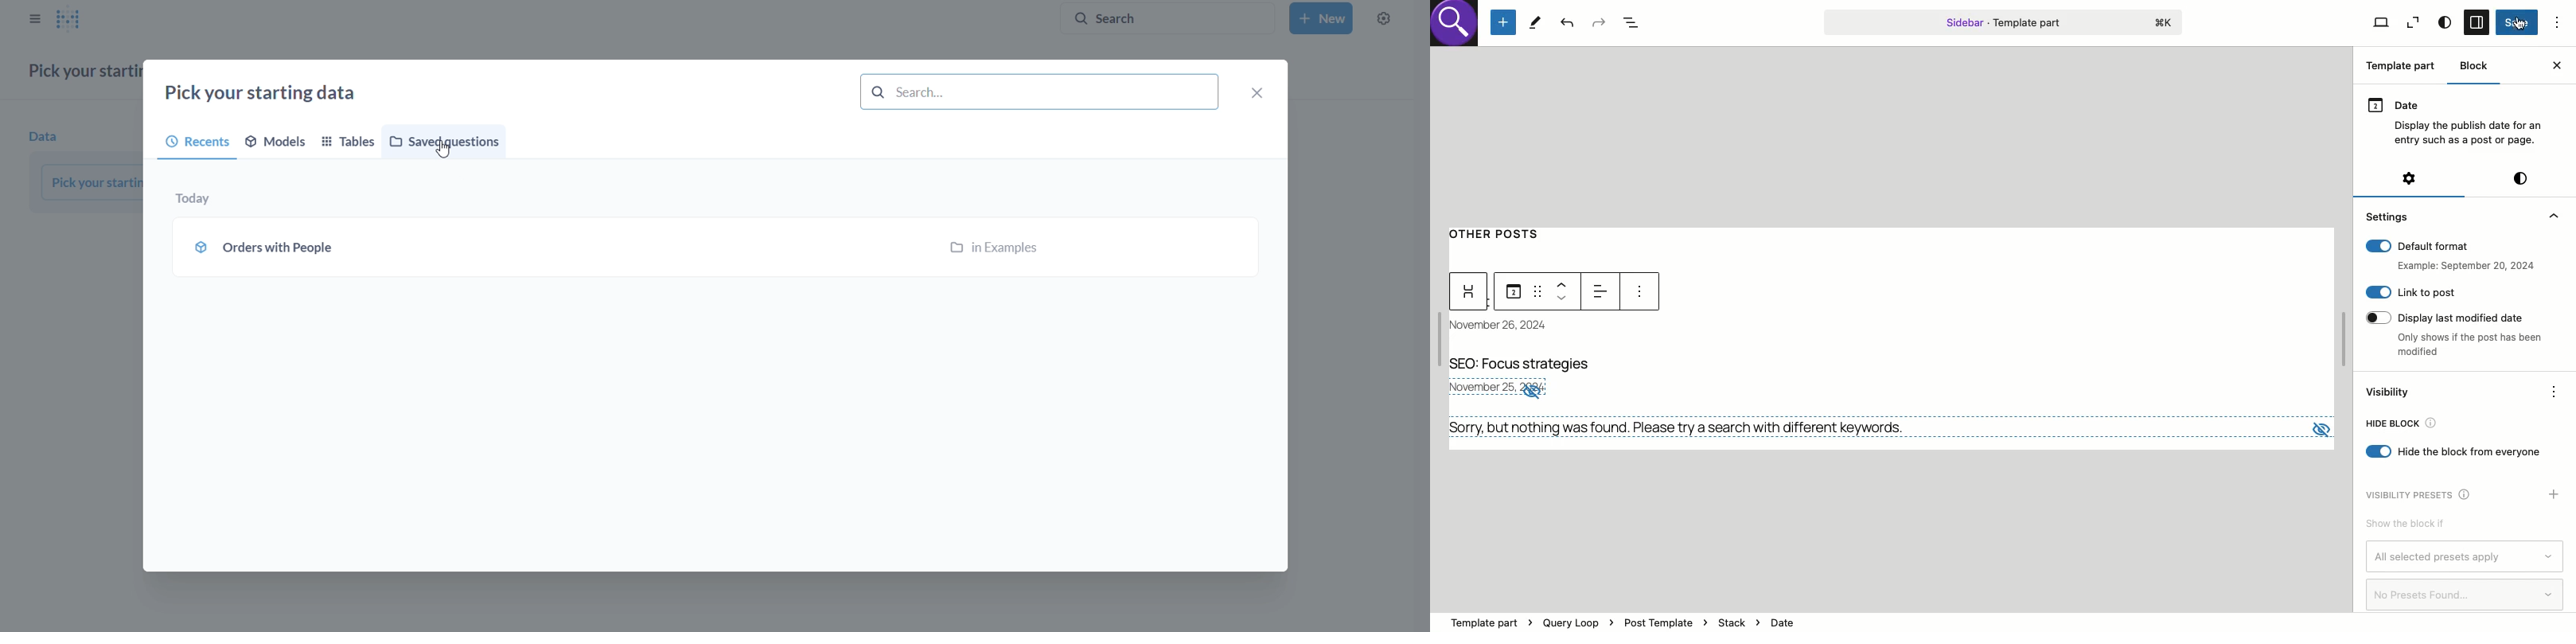 Image resolution: width=2576 pixels, height=644 pixels. I want to click on Visibility presets , so click(2423, 494).